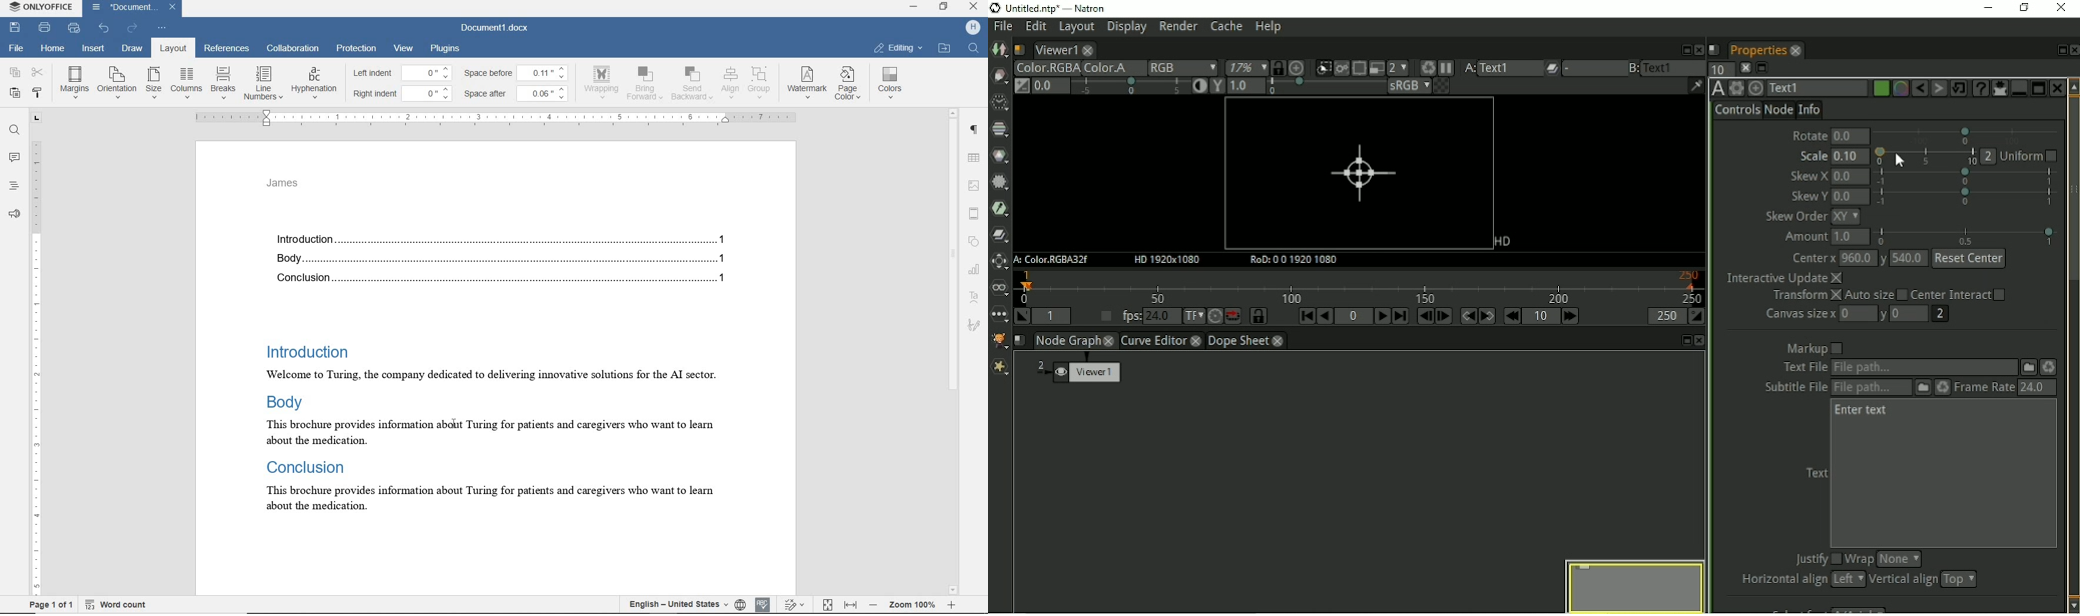 The height and width of the screenshot is (616, 2100). Describe the element at coordinates (760, 82) in the screenshot. I see `group` at that location.